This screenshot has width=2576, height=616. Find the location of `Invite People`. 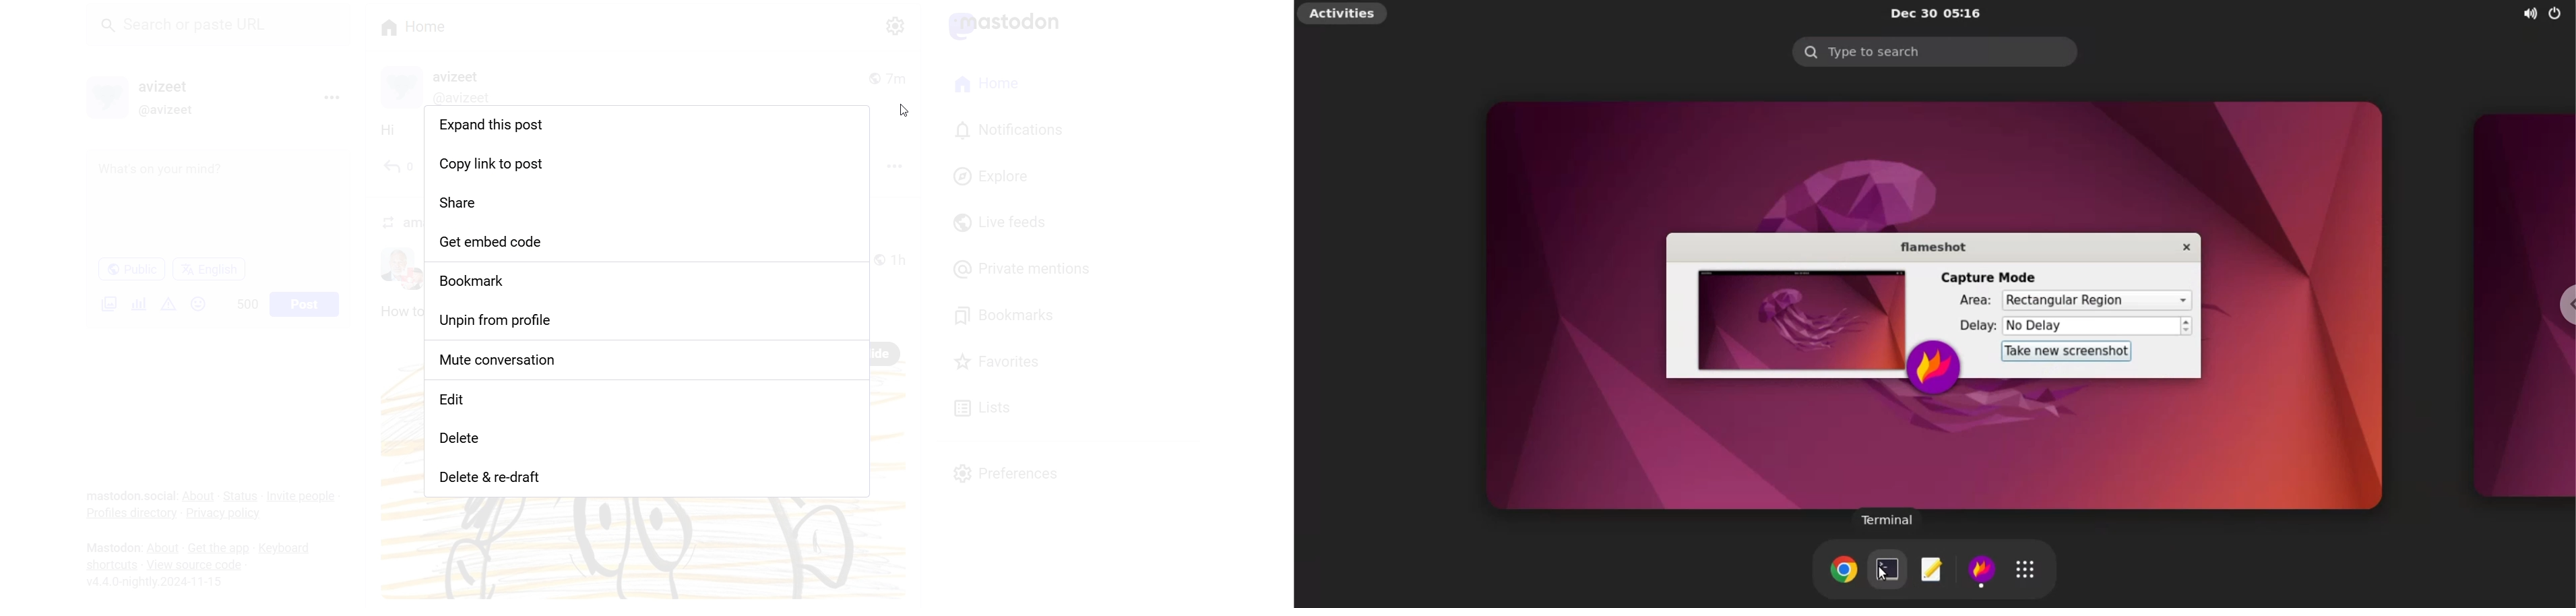

Invite People is located at coordinates (303, 495).